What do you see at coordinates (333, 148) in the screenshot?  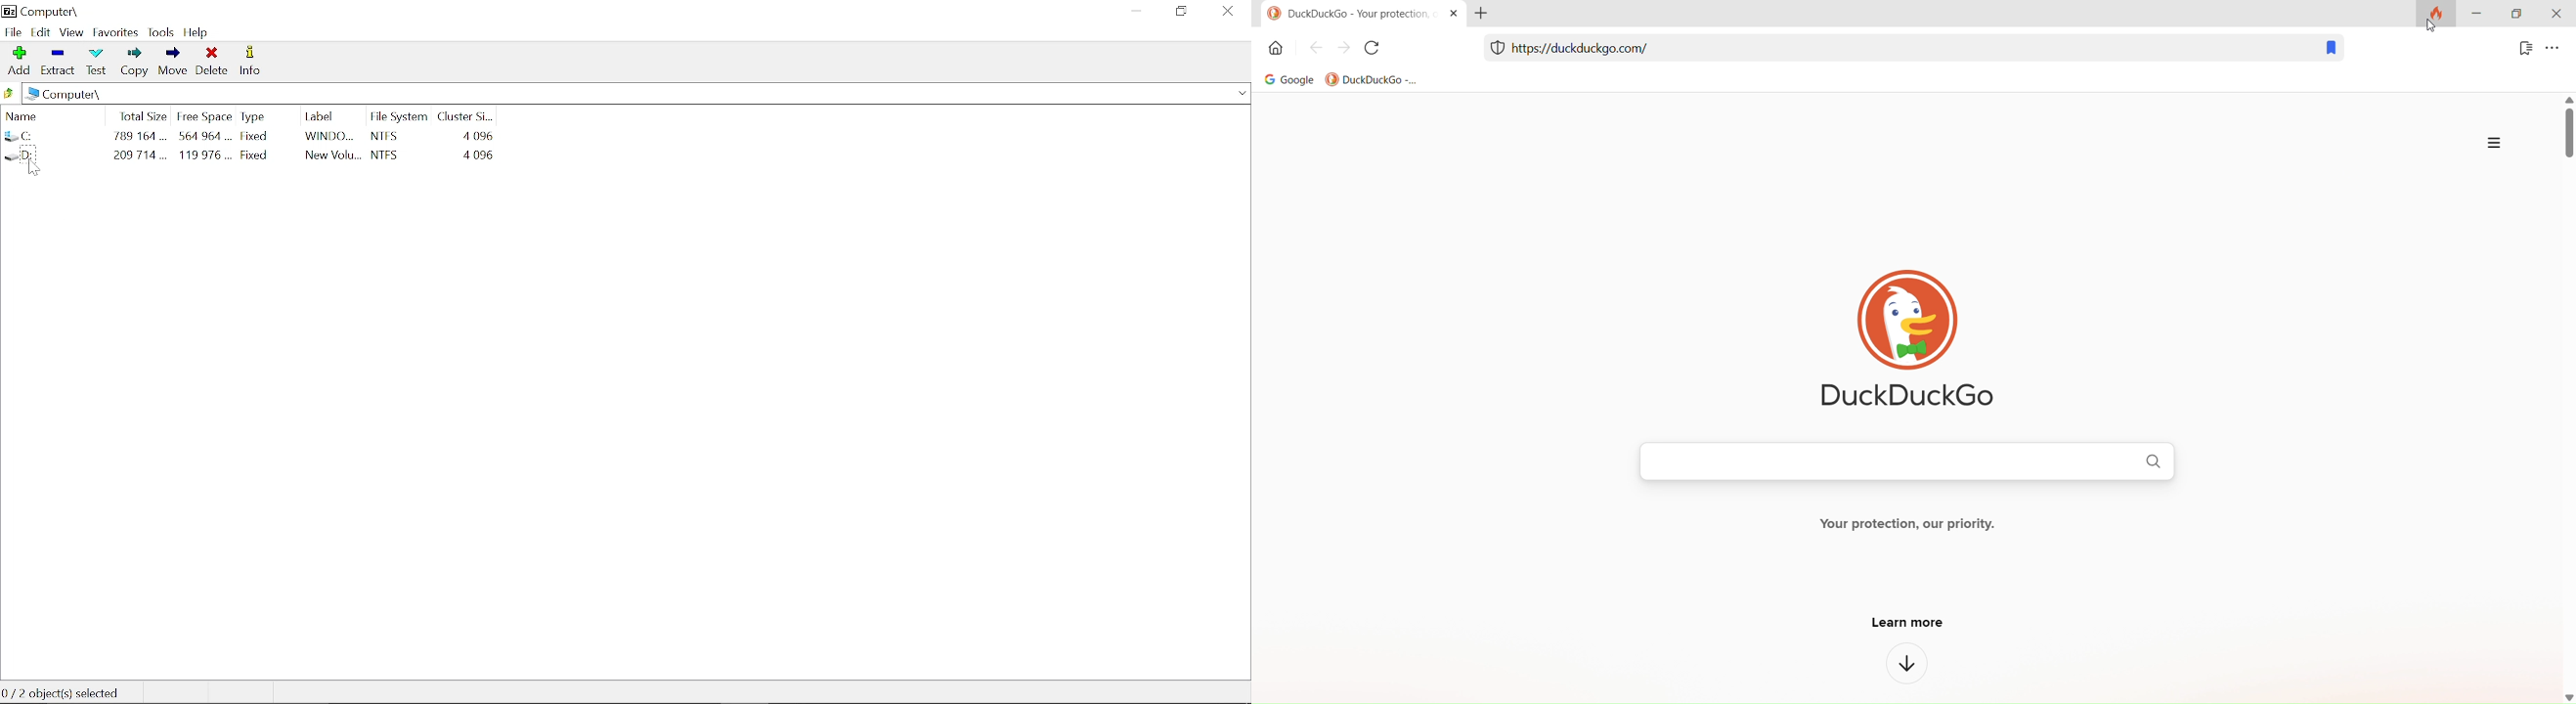 I see `WINDO... New Volu...` at bounding box center [333, 148].